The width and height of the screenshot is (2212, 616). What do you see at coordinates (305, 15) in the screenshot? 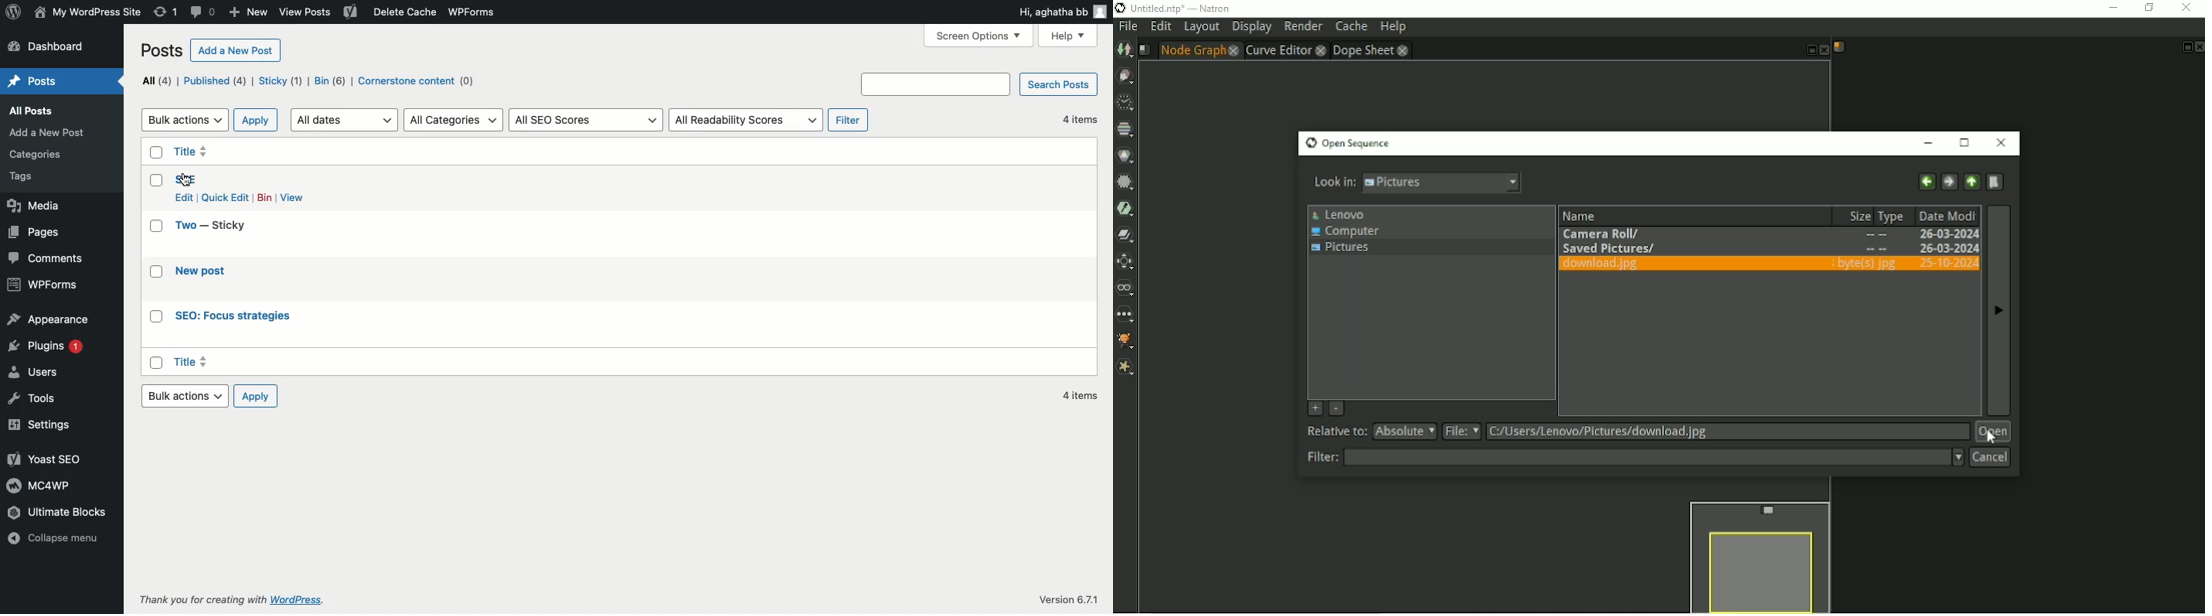
I see `view Posts` at bounding box center [305, 15].